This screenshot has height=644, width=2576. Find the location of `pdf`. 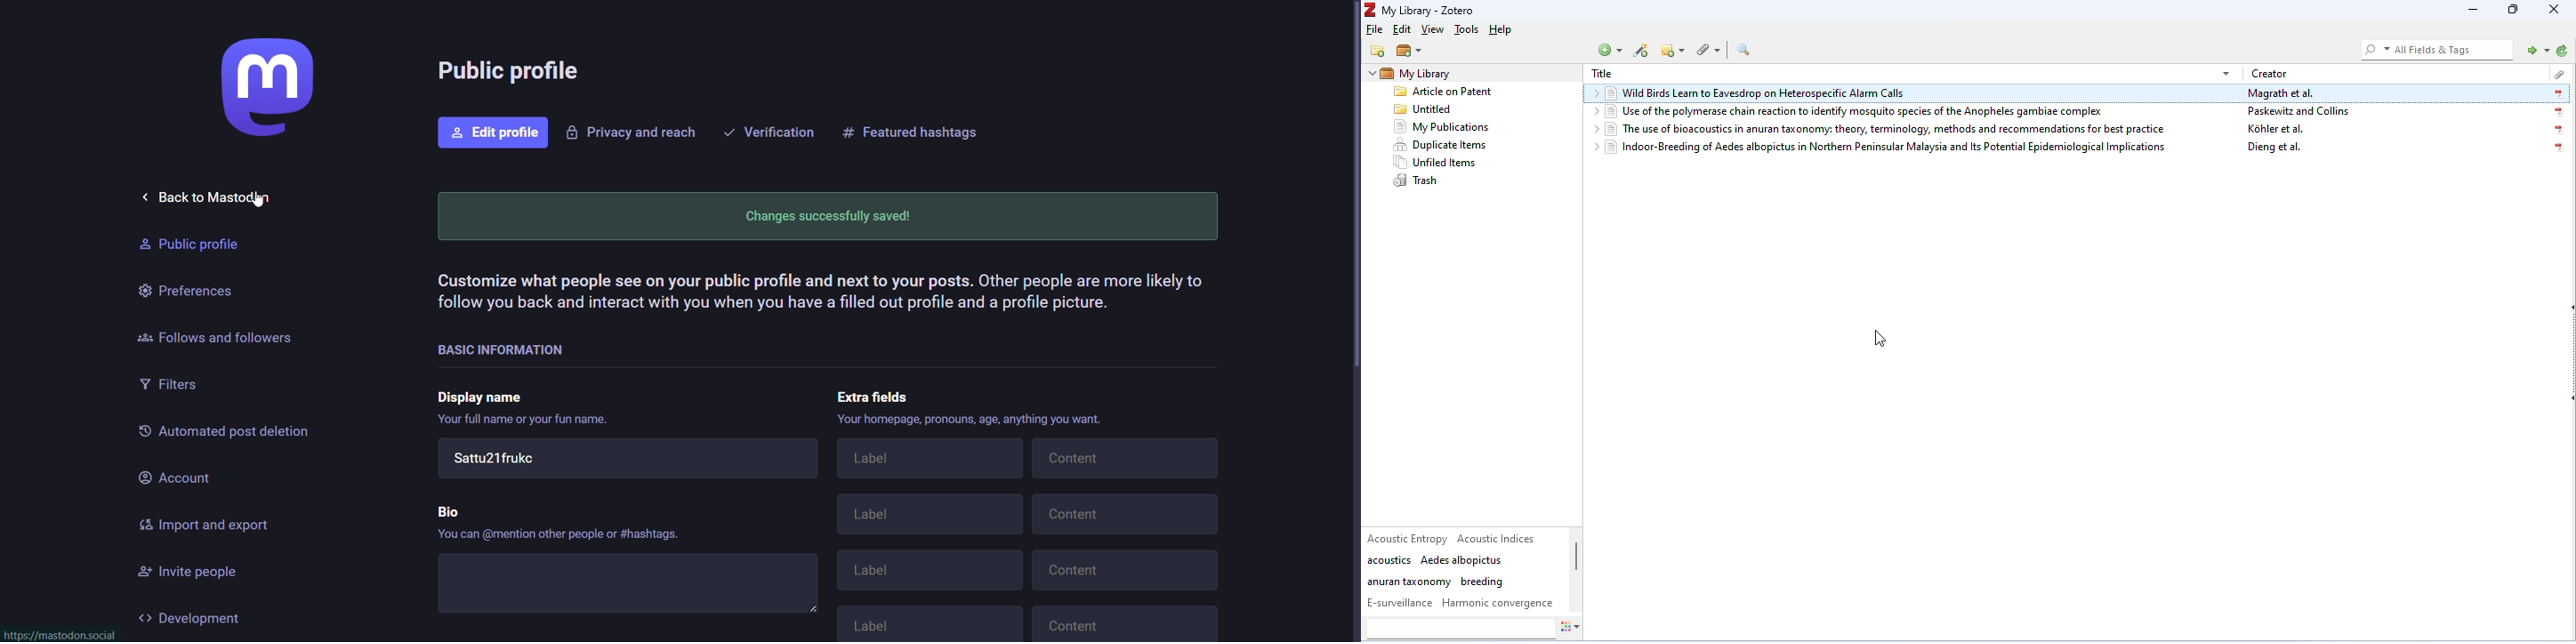

pdf is located at coordinates (2560, 131).